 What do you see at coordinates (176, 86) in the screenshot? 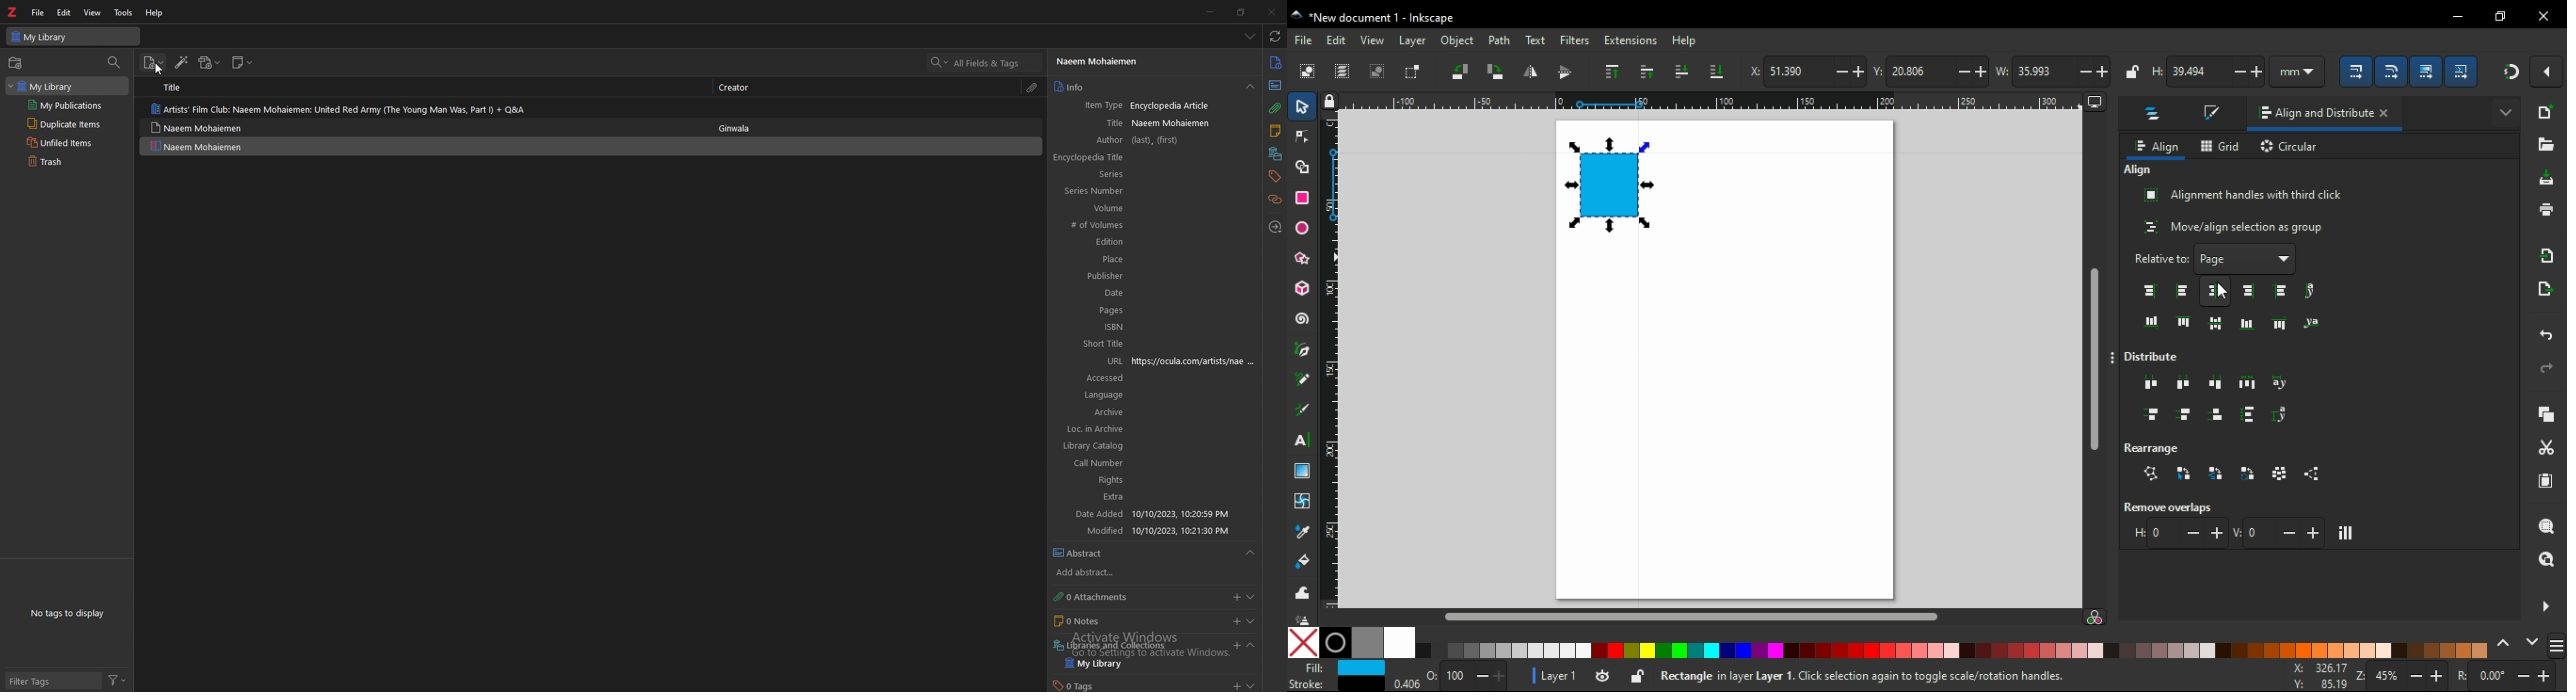
I see `title` at bounding box center [176, 86].